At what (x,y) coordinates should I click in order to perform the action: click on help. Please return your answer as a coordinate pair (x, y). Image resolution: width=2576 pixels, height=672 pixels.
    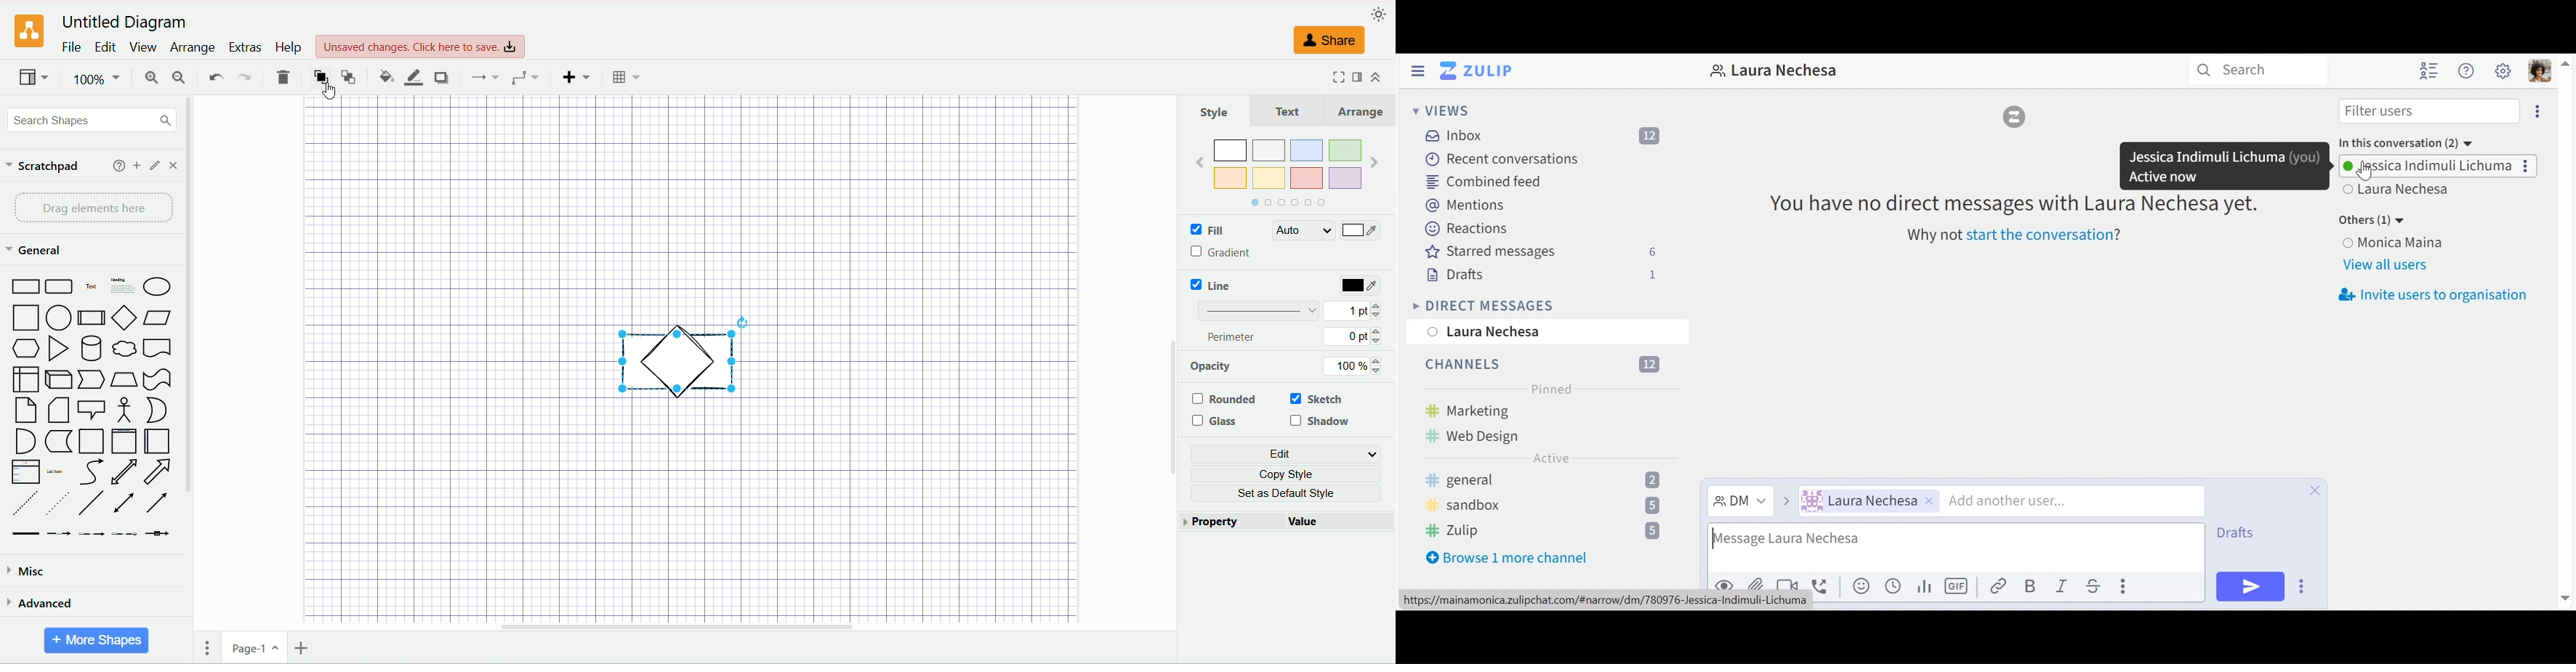
    Looking at the image, I should click on (111, 166).